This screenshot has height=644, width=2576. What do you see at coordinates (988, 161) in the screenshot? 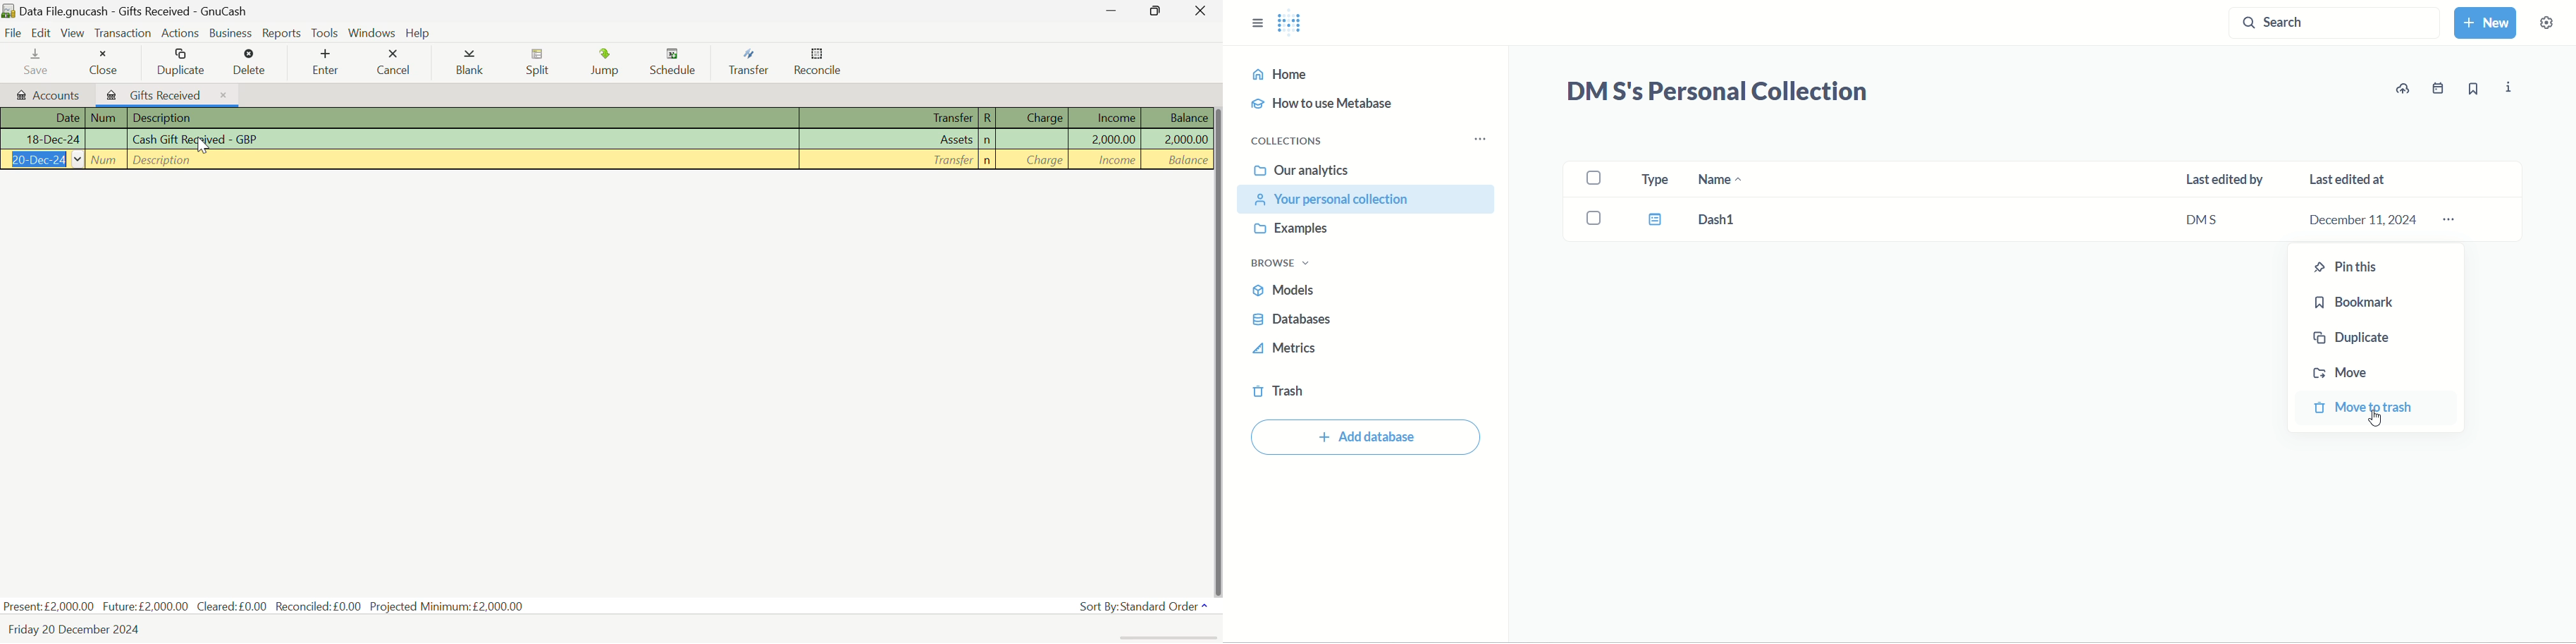
I see `n` at bounding box center [988, 161].